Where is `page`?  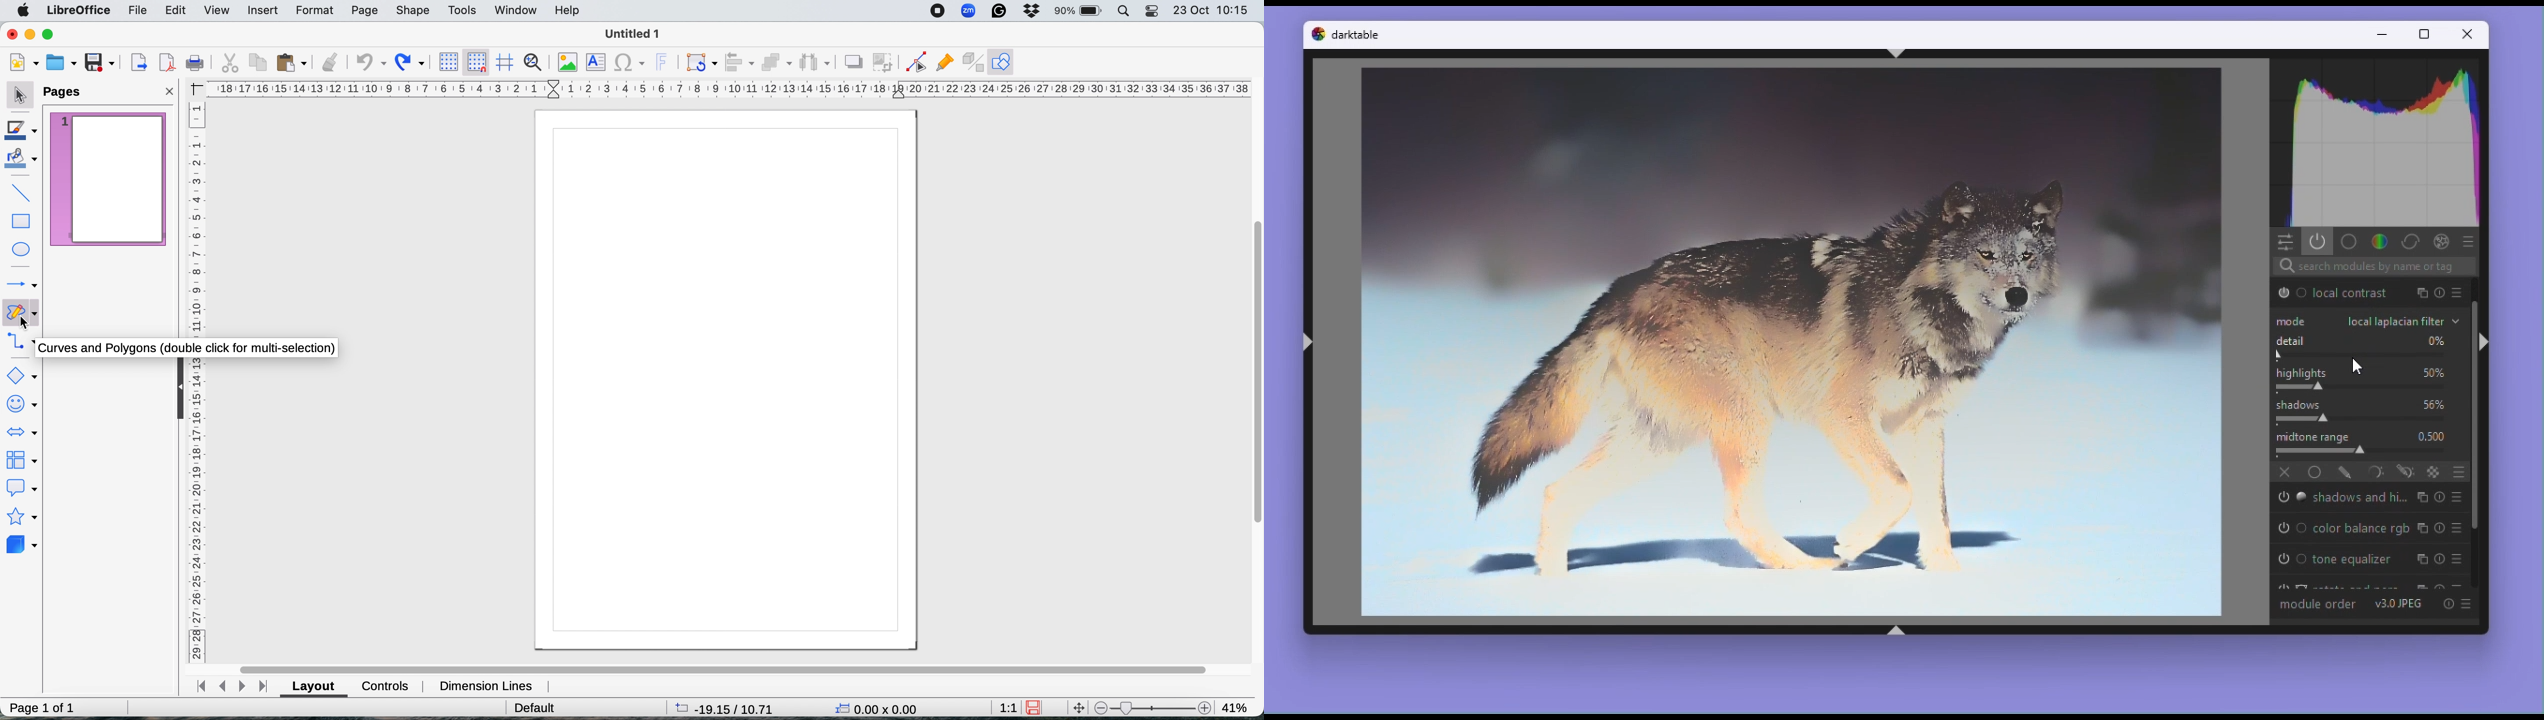 page is located at coordinates (726, 383).